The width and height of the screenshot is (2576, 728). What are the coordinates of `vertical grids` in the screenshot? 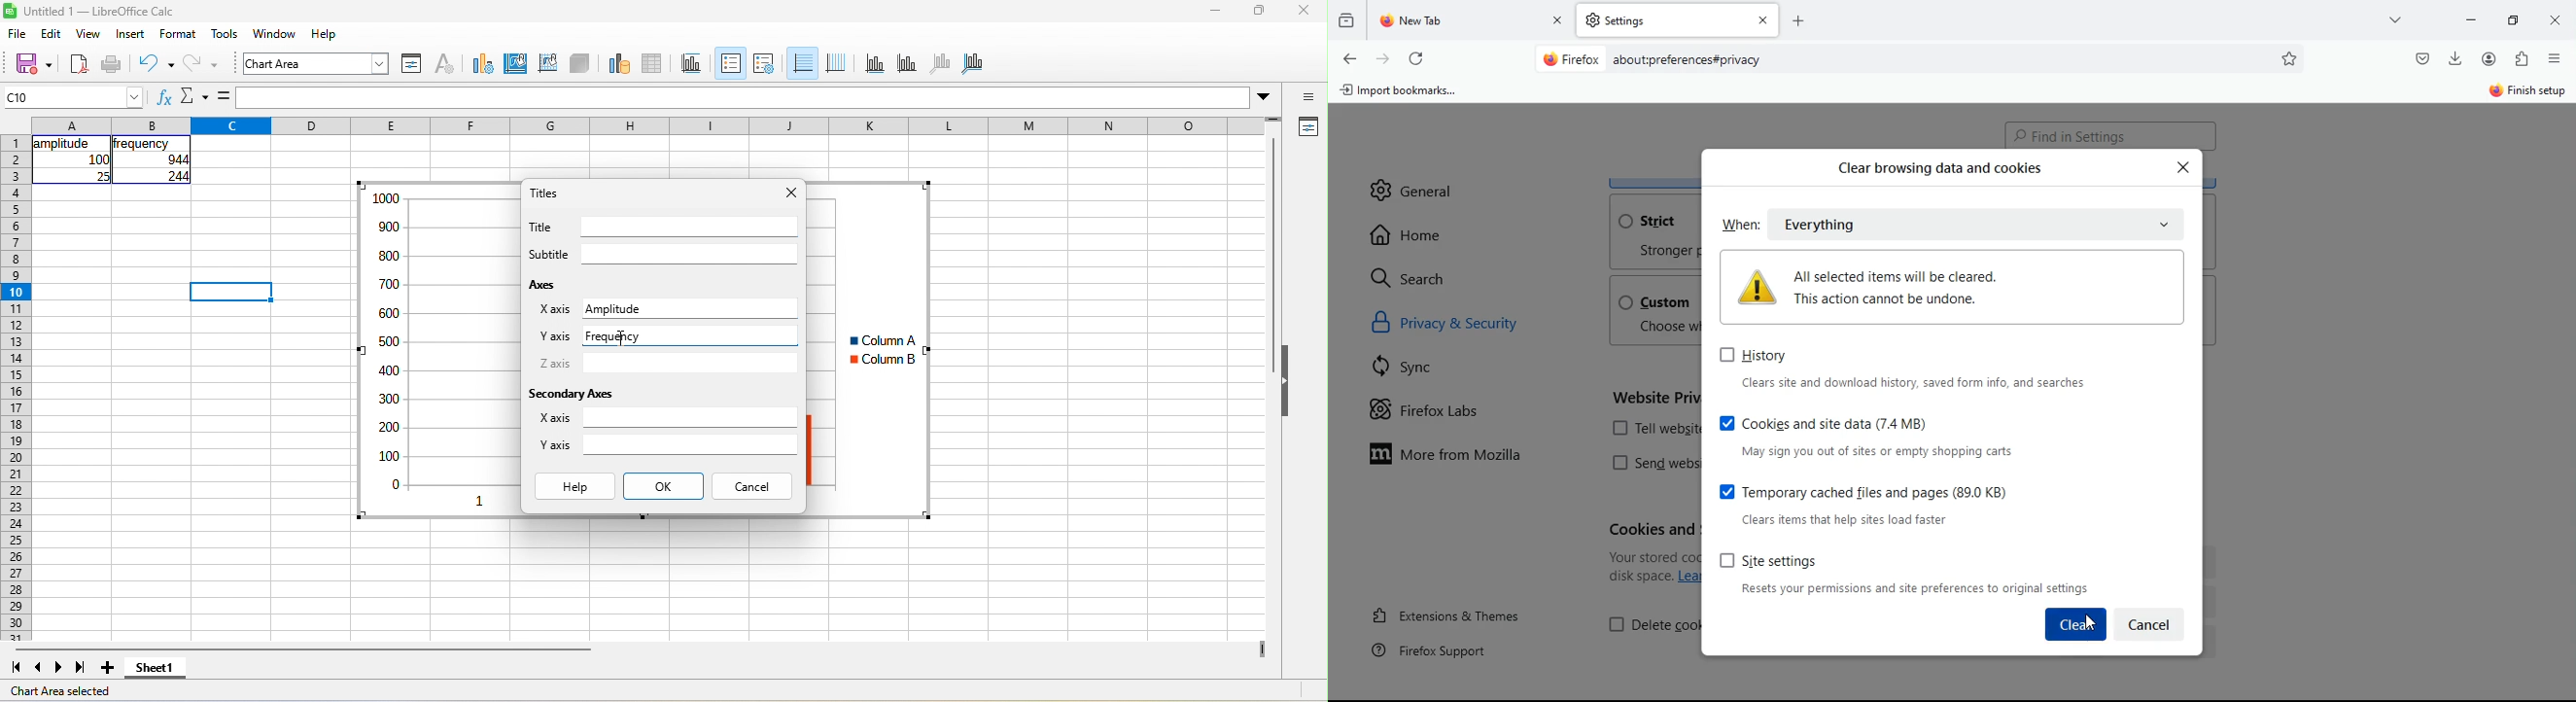 It's located at (836, 64).